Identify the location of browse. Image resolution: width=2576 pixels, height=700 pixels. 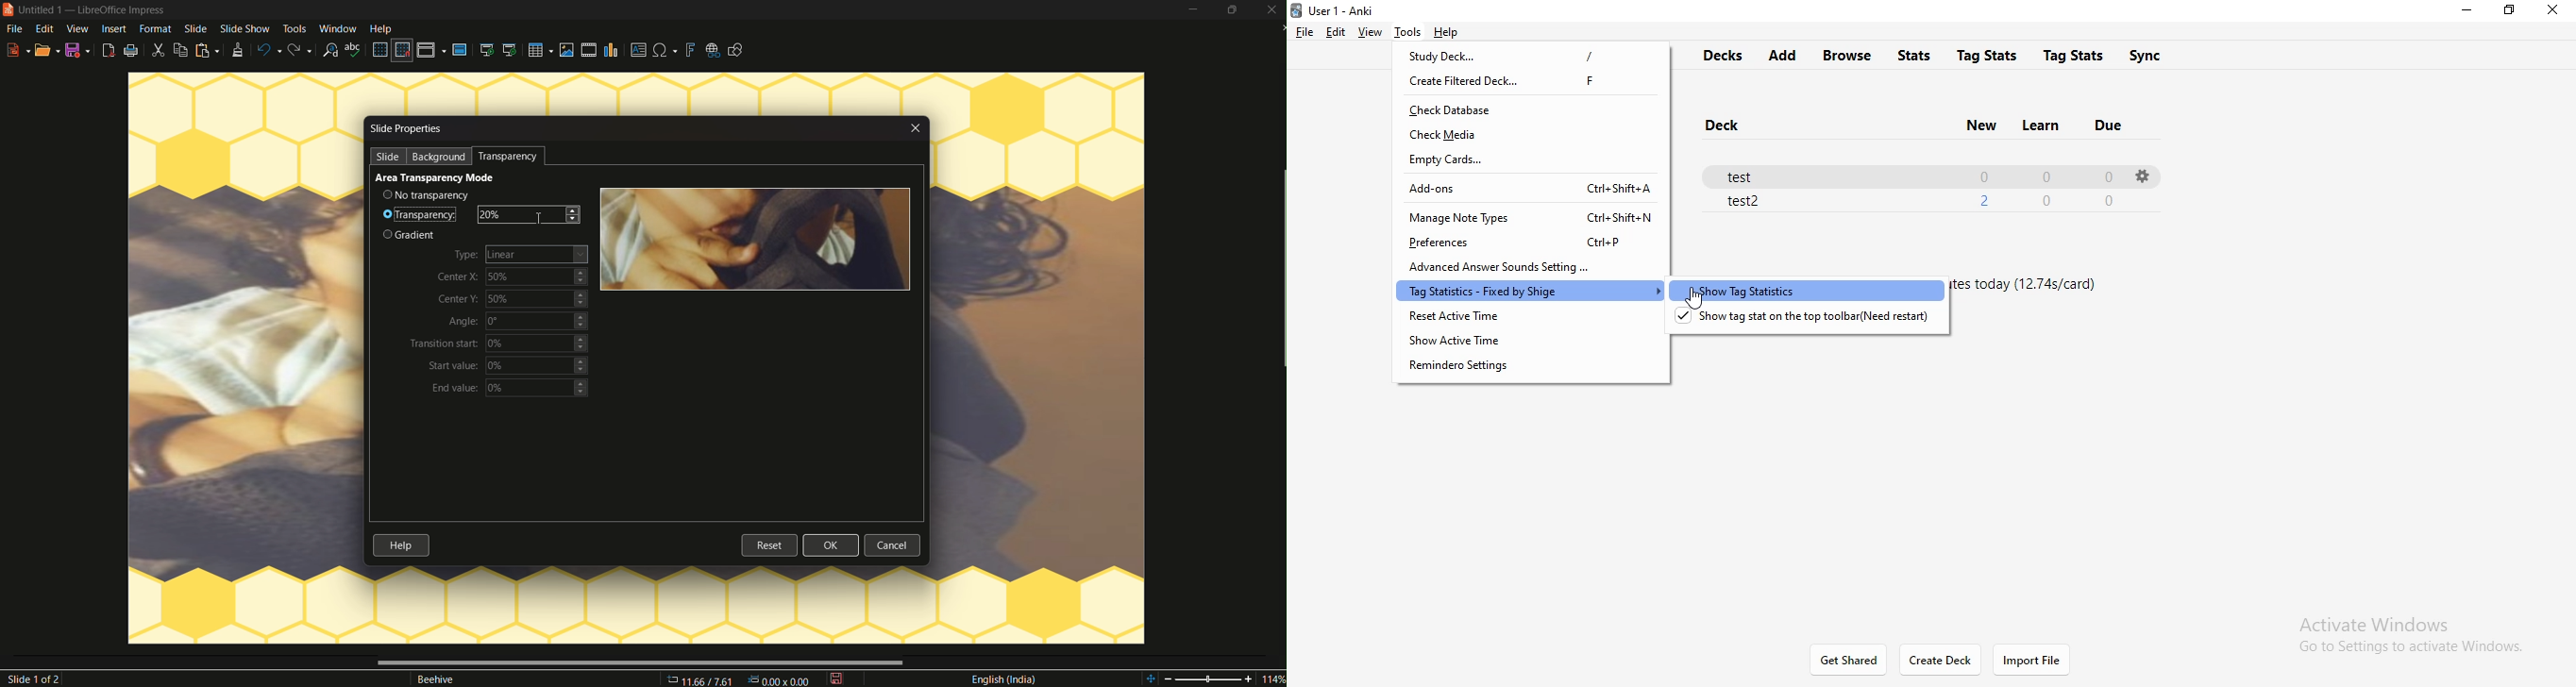
(1850, 54).